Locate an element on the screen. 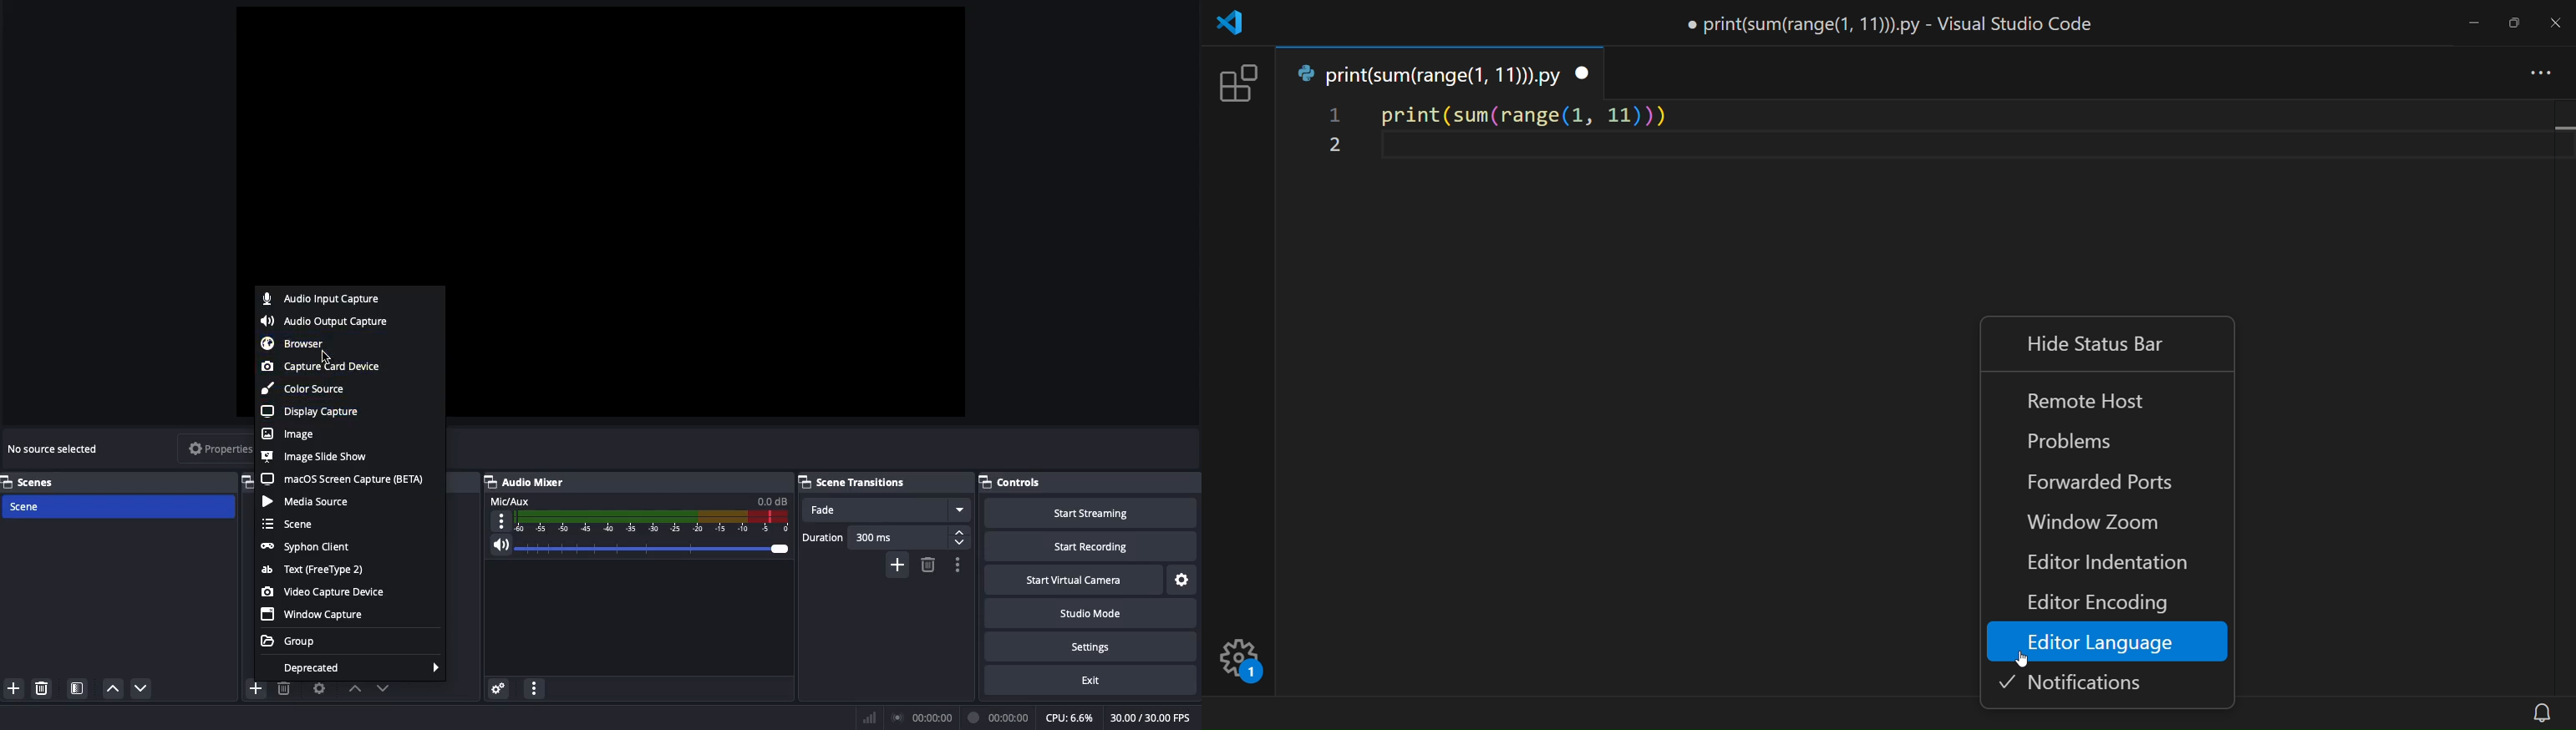  delete is located at coordinates (45, 690).